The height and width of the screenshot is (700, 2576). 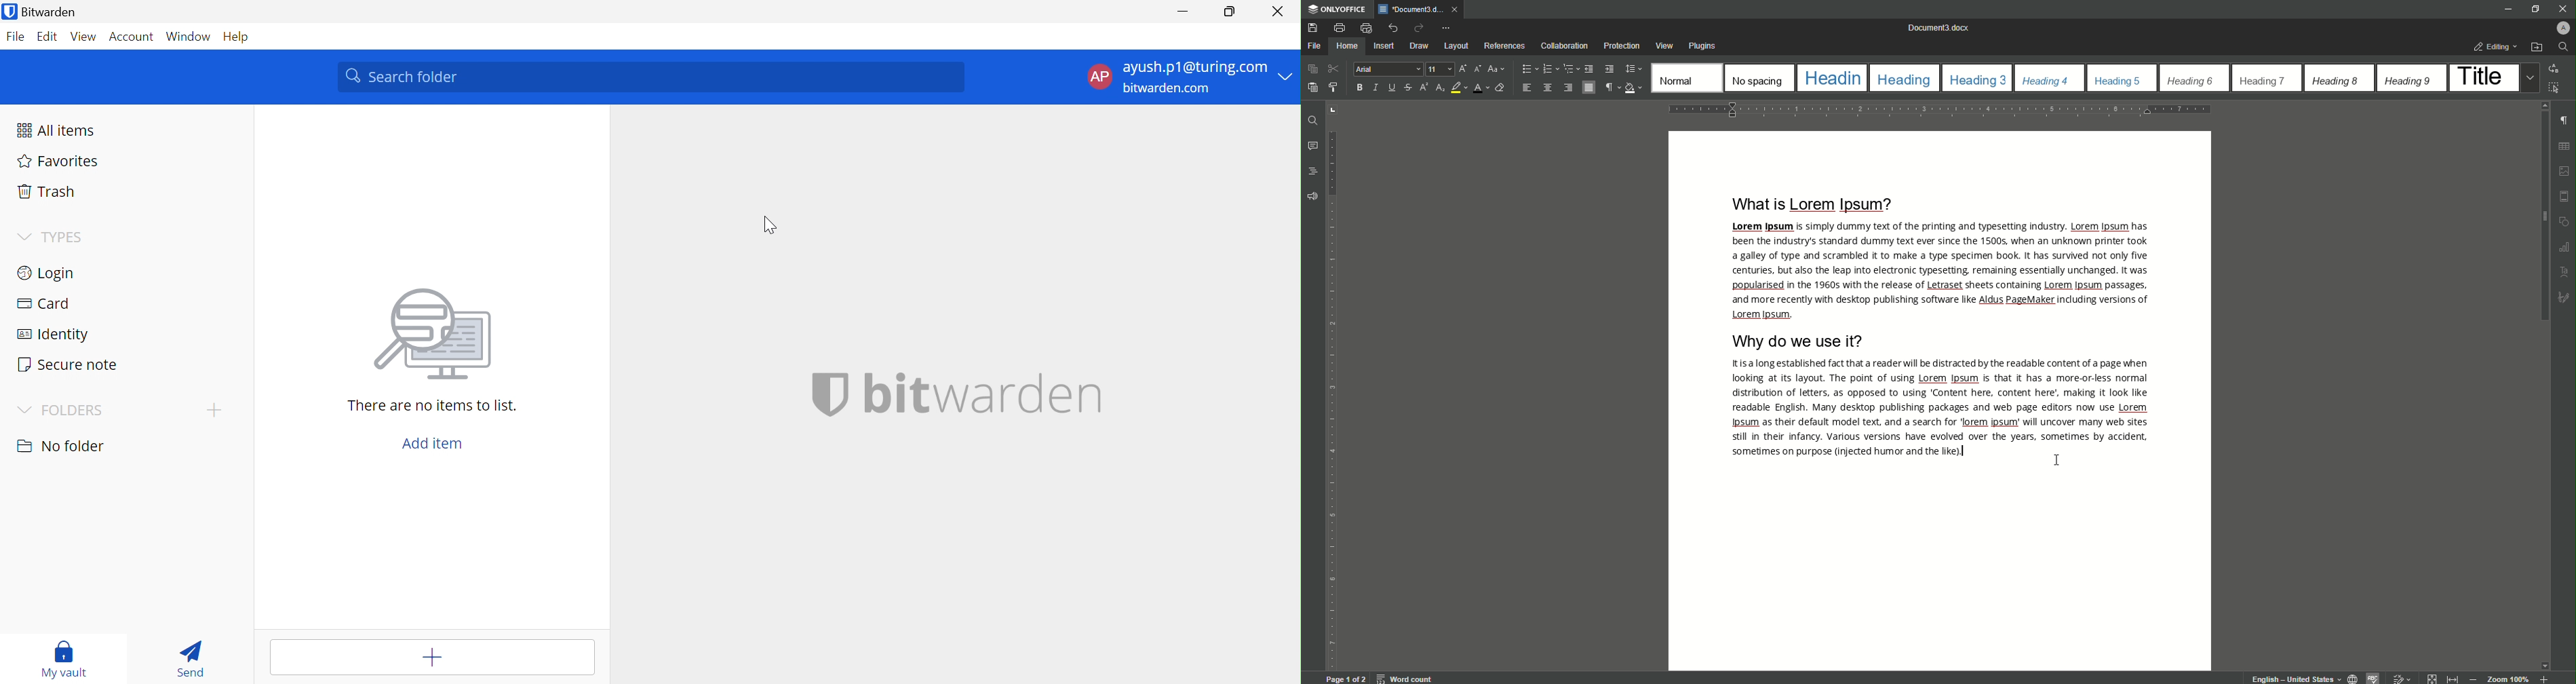 What do you see at coordinates (1477, 69) in the screenshot?
I see `Decrement font size` at bounding box center [1477, 69].